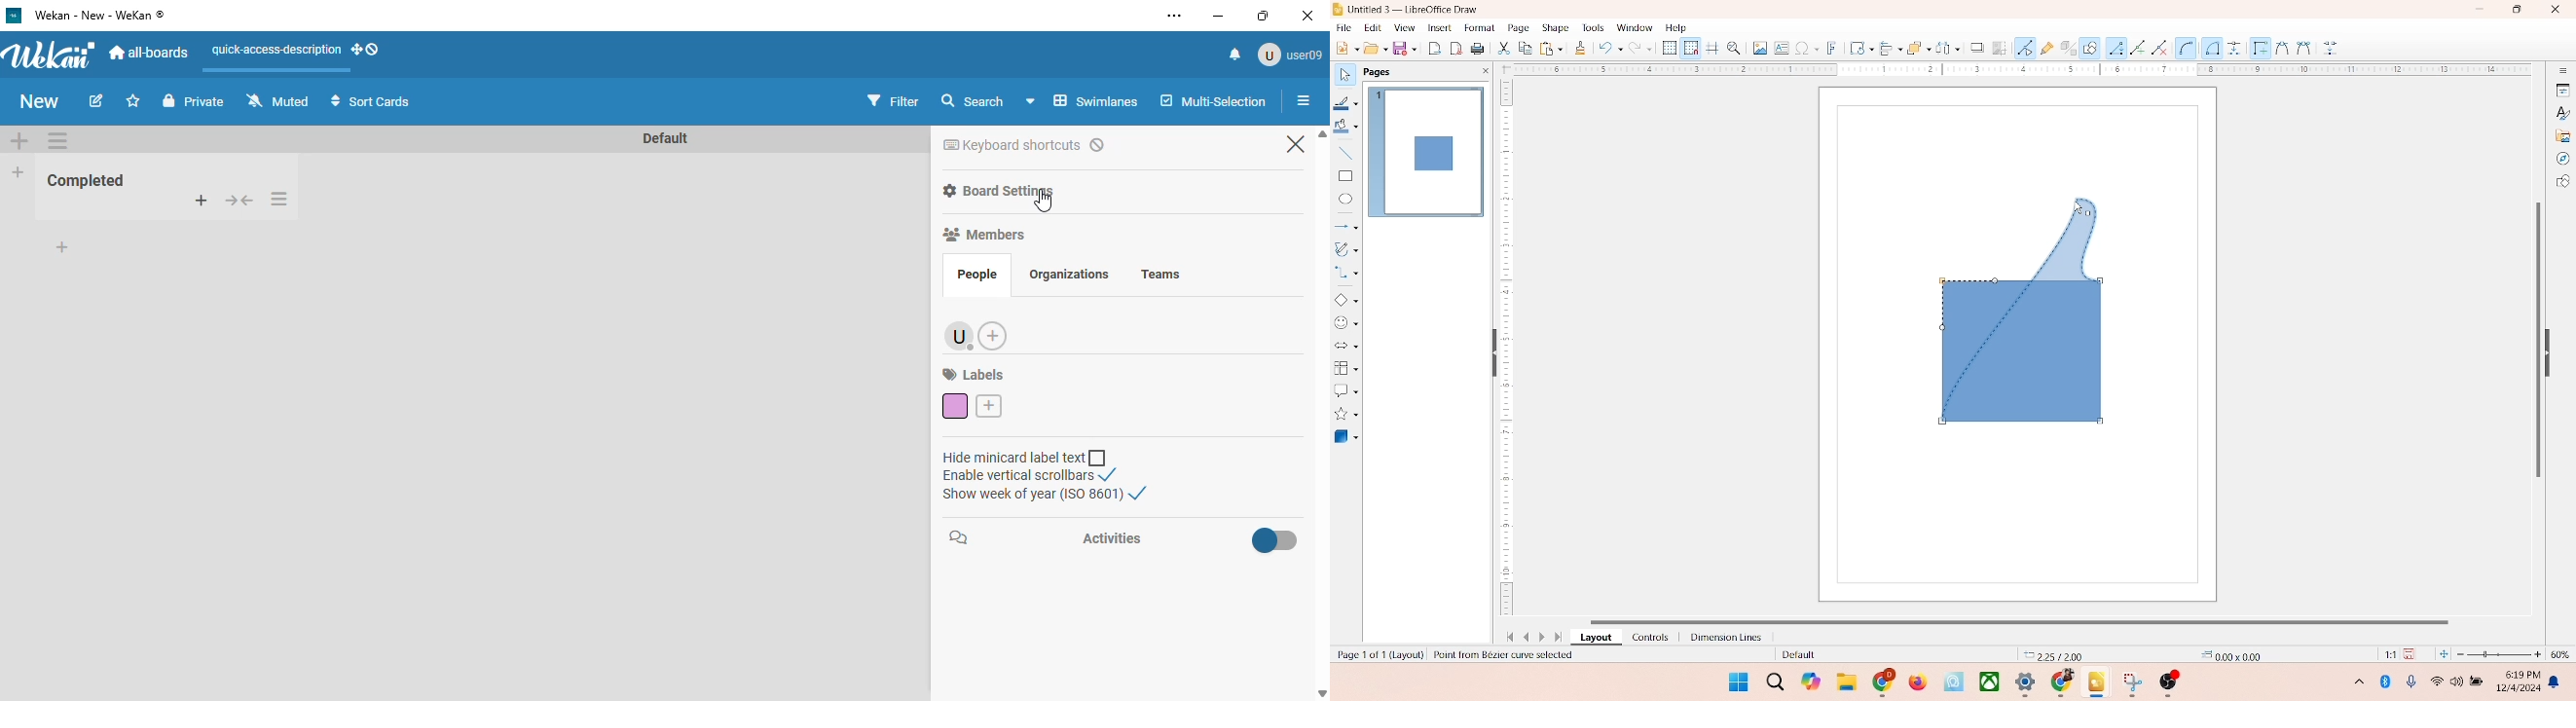 The height and width of the screenshot is (728, 2576). I want to click on maximize, so click(2517, 10).